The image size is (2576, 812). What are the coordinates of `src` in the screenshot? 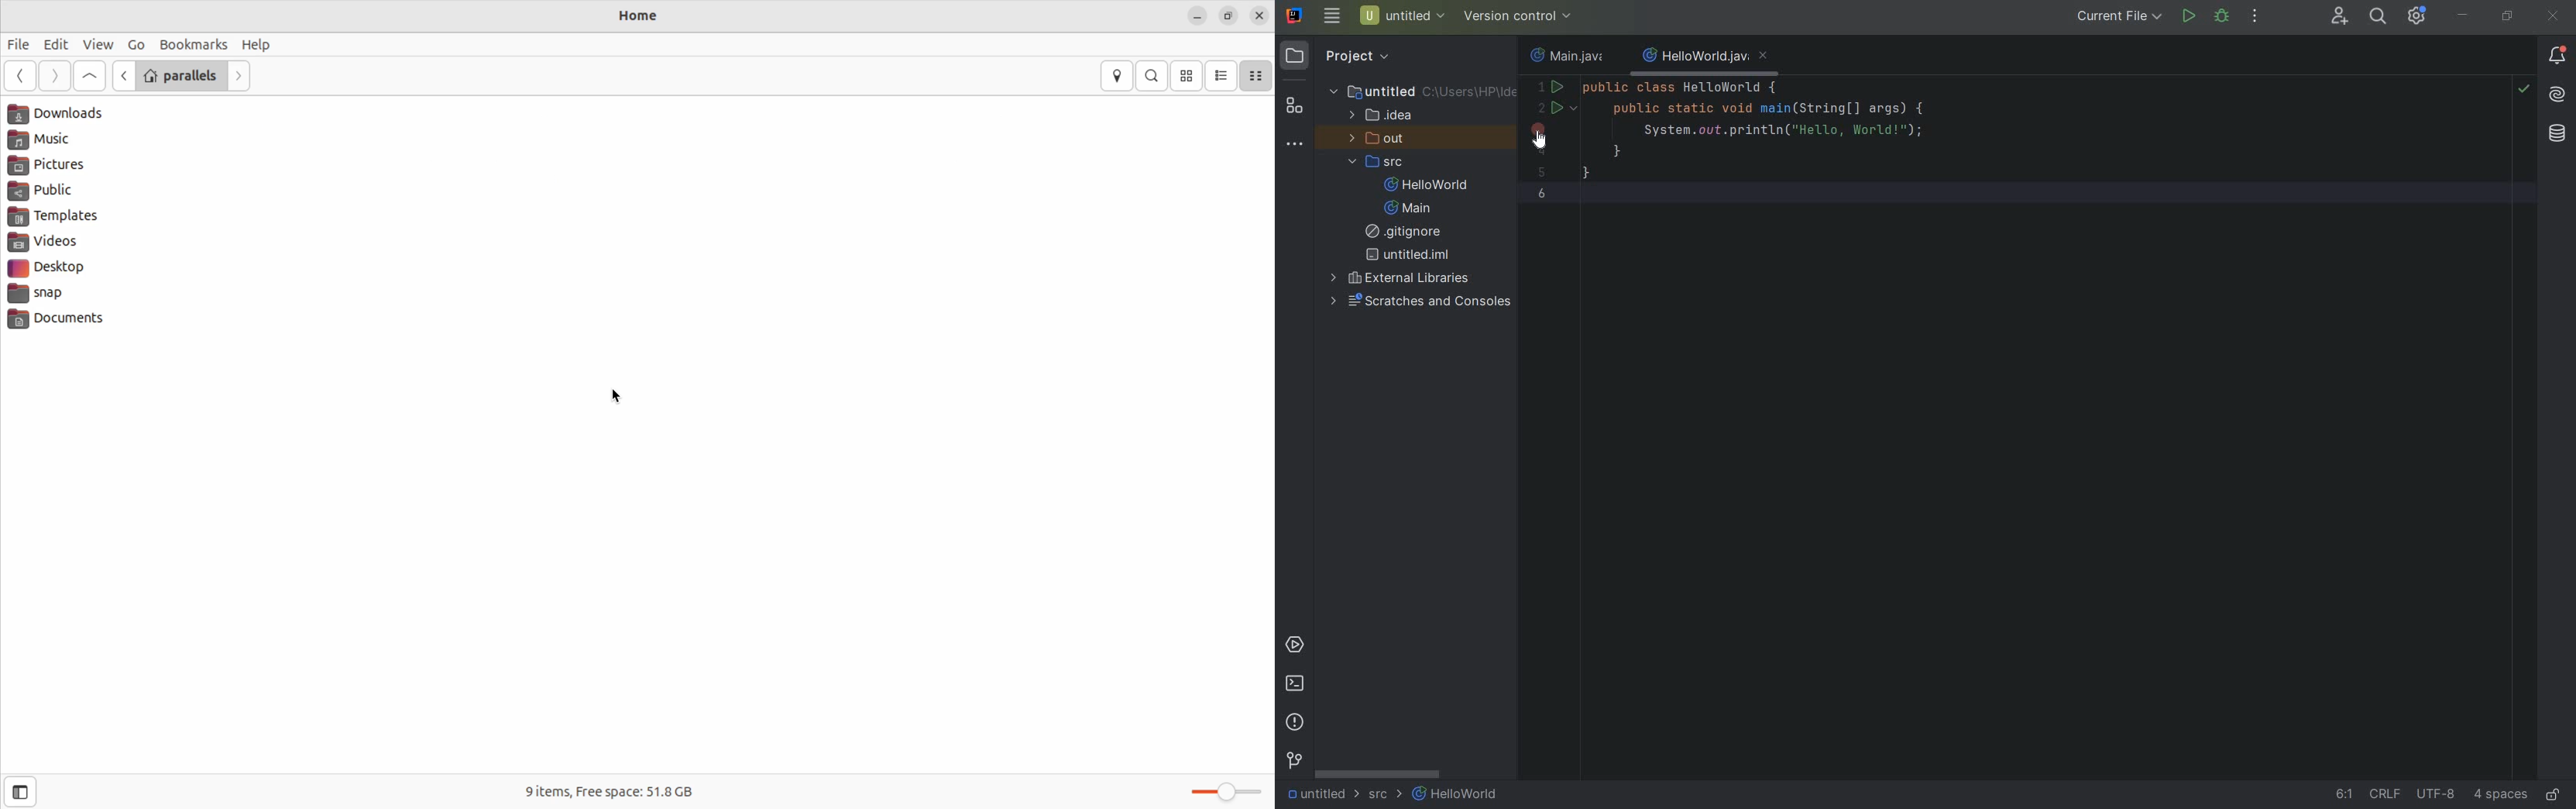 It's located at (1381, 164).